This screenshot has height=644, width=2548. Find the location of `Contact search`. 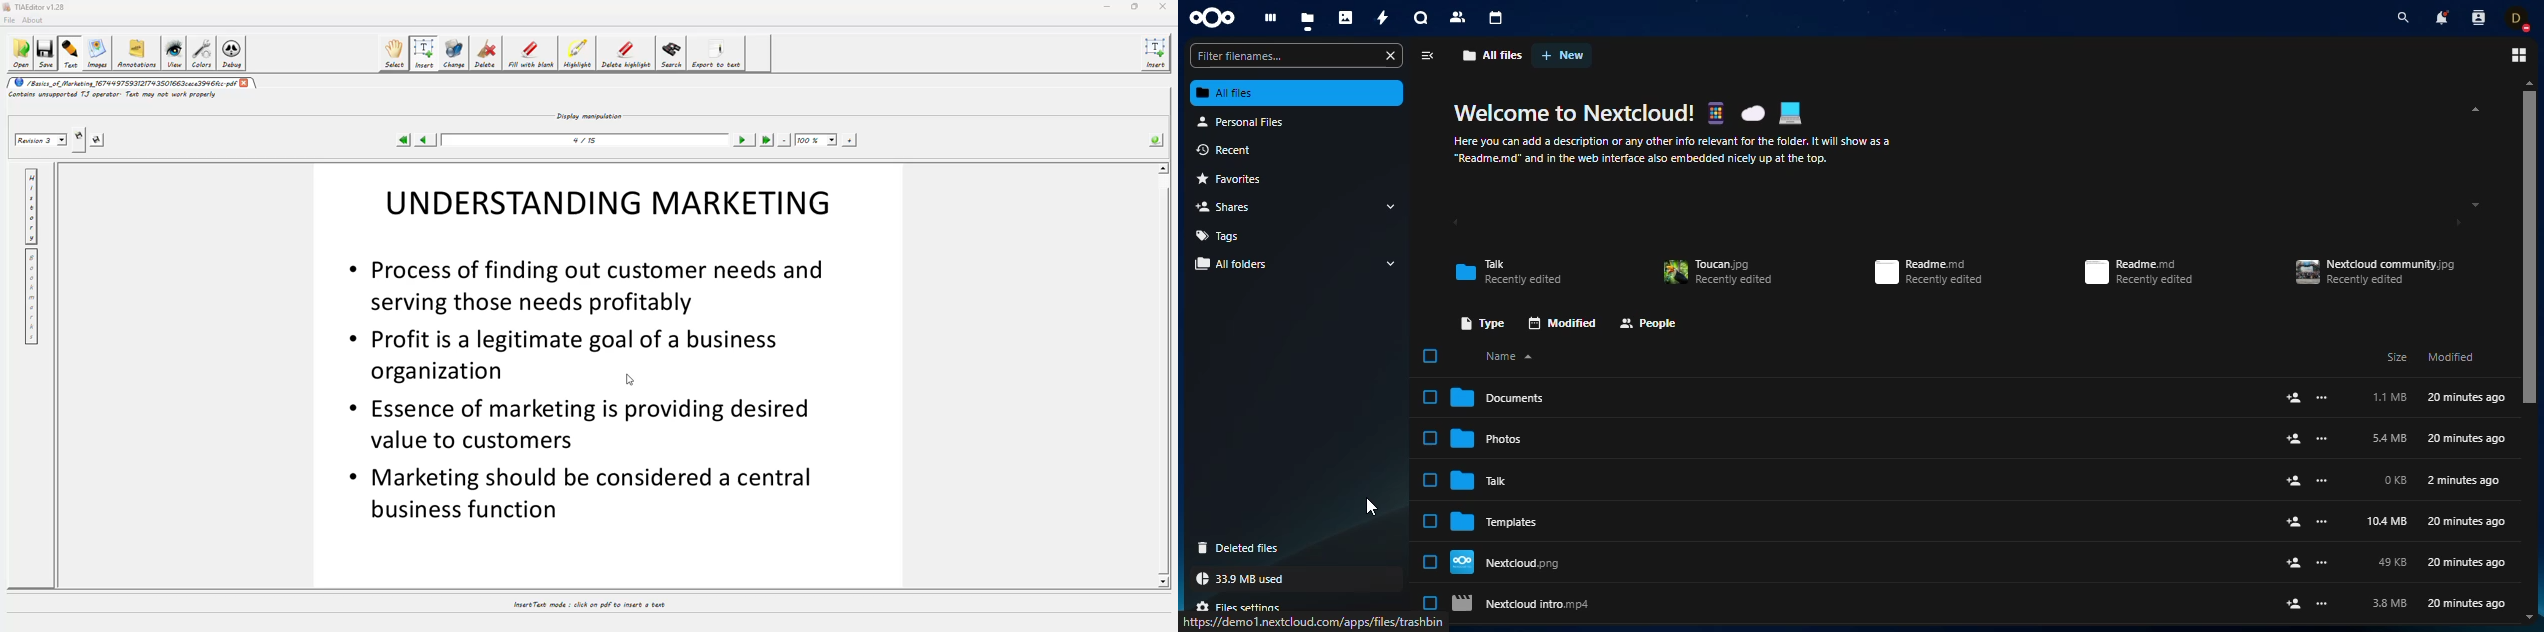

Contact search is located at coordinates (2481, 18).